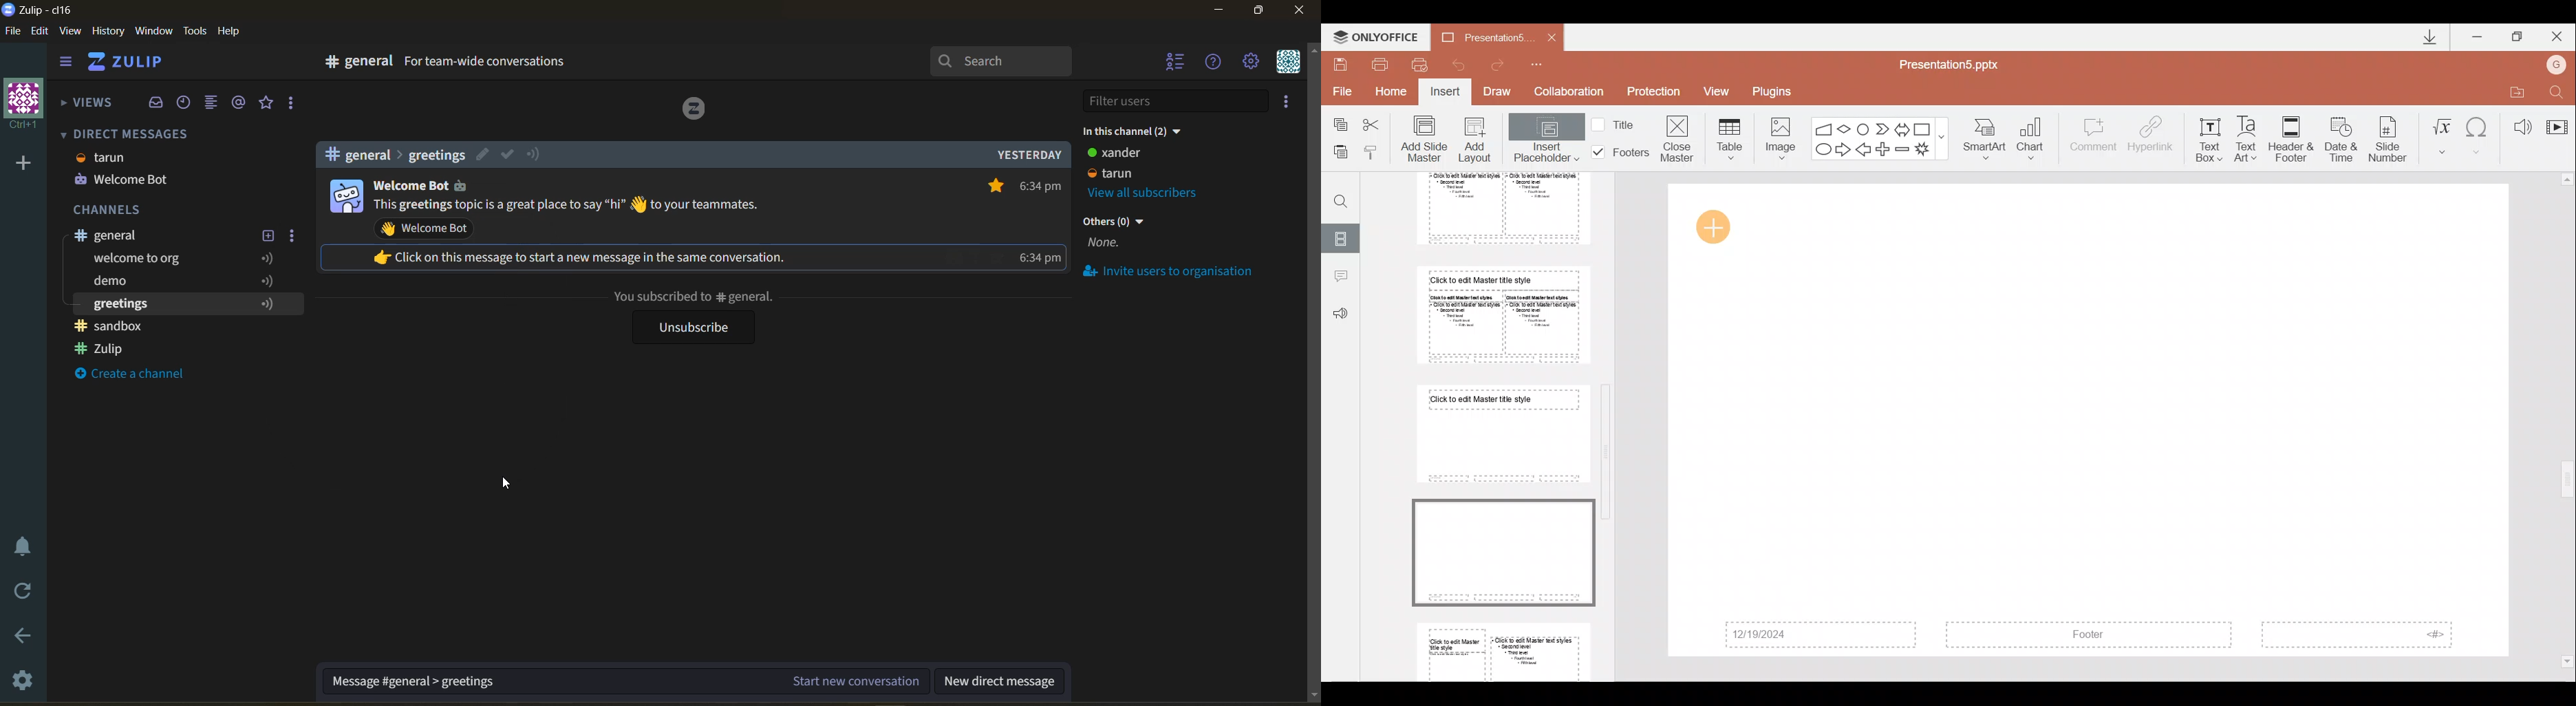 This screenshot has height=728, width=2576. I want to click on organisation name and profile pic, so click(21, 104).